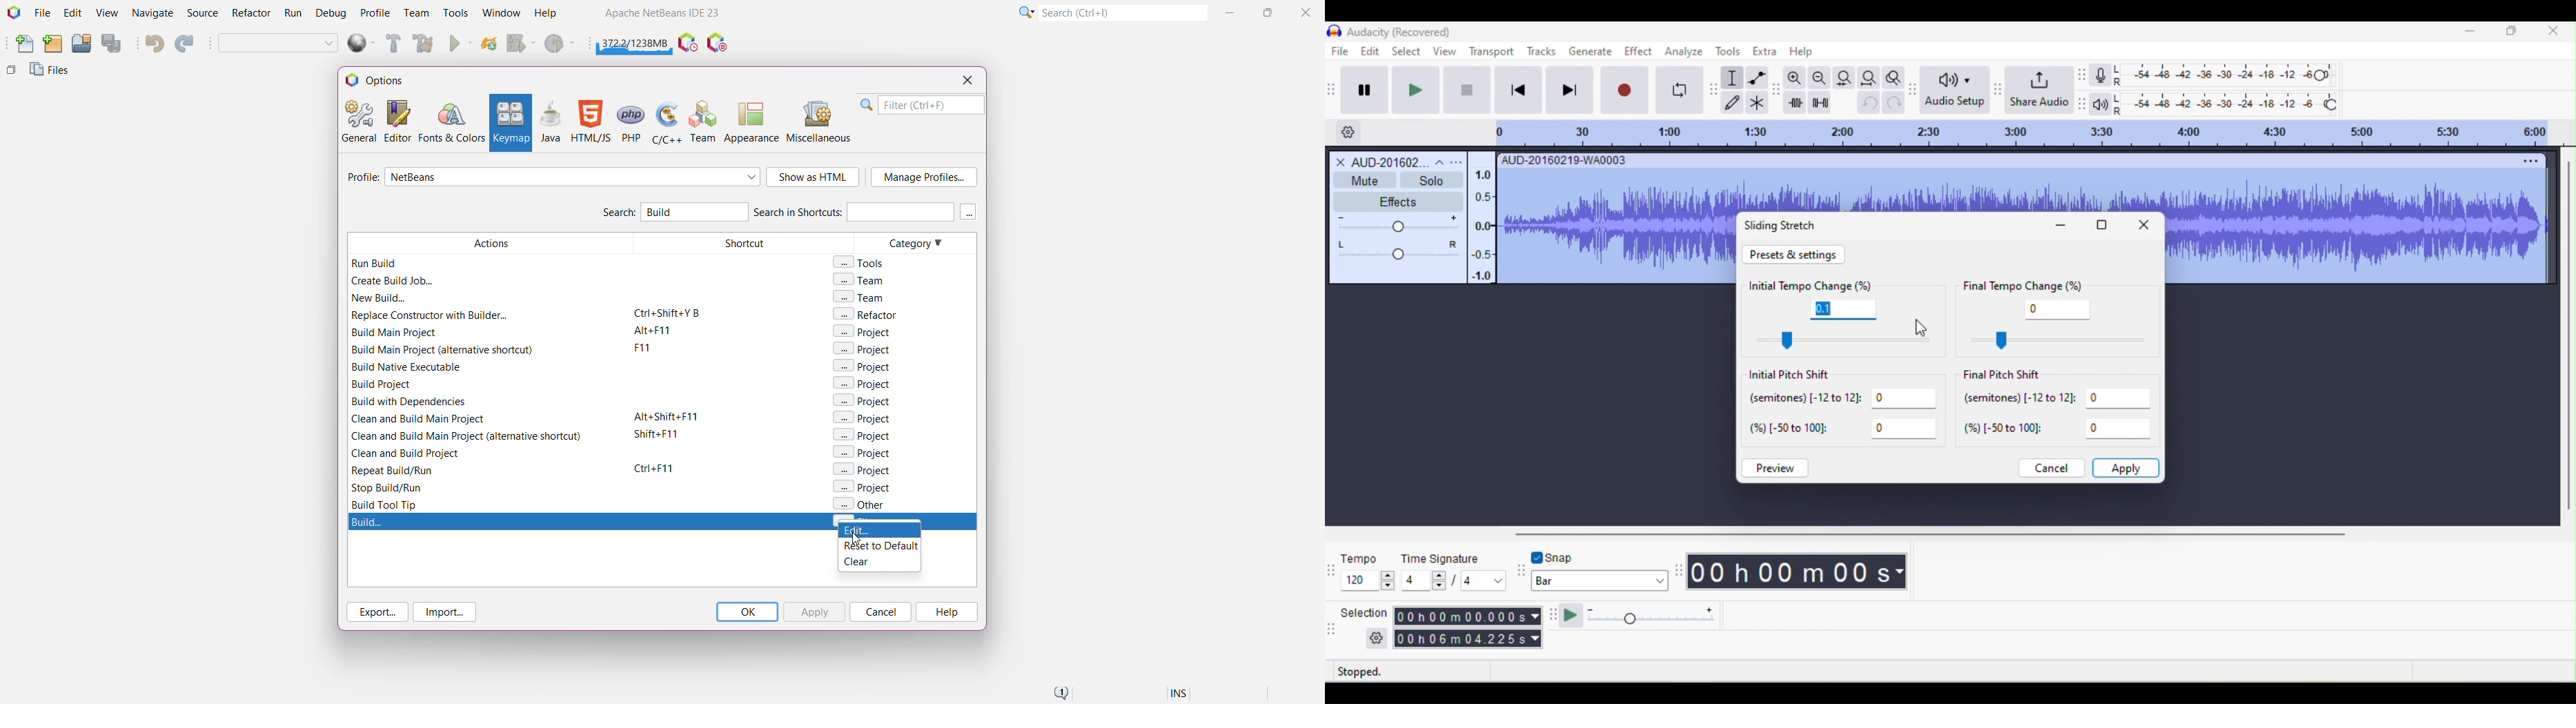 Image resolution: width=2576 pixels, height=728 pixels. Describe the element at coordinates (1715, 87) in the screenshot. I see `audacity tools toolbar` at that location.